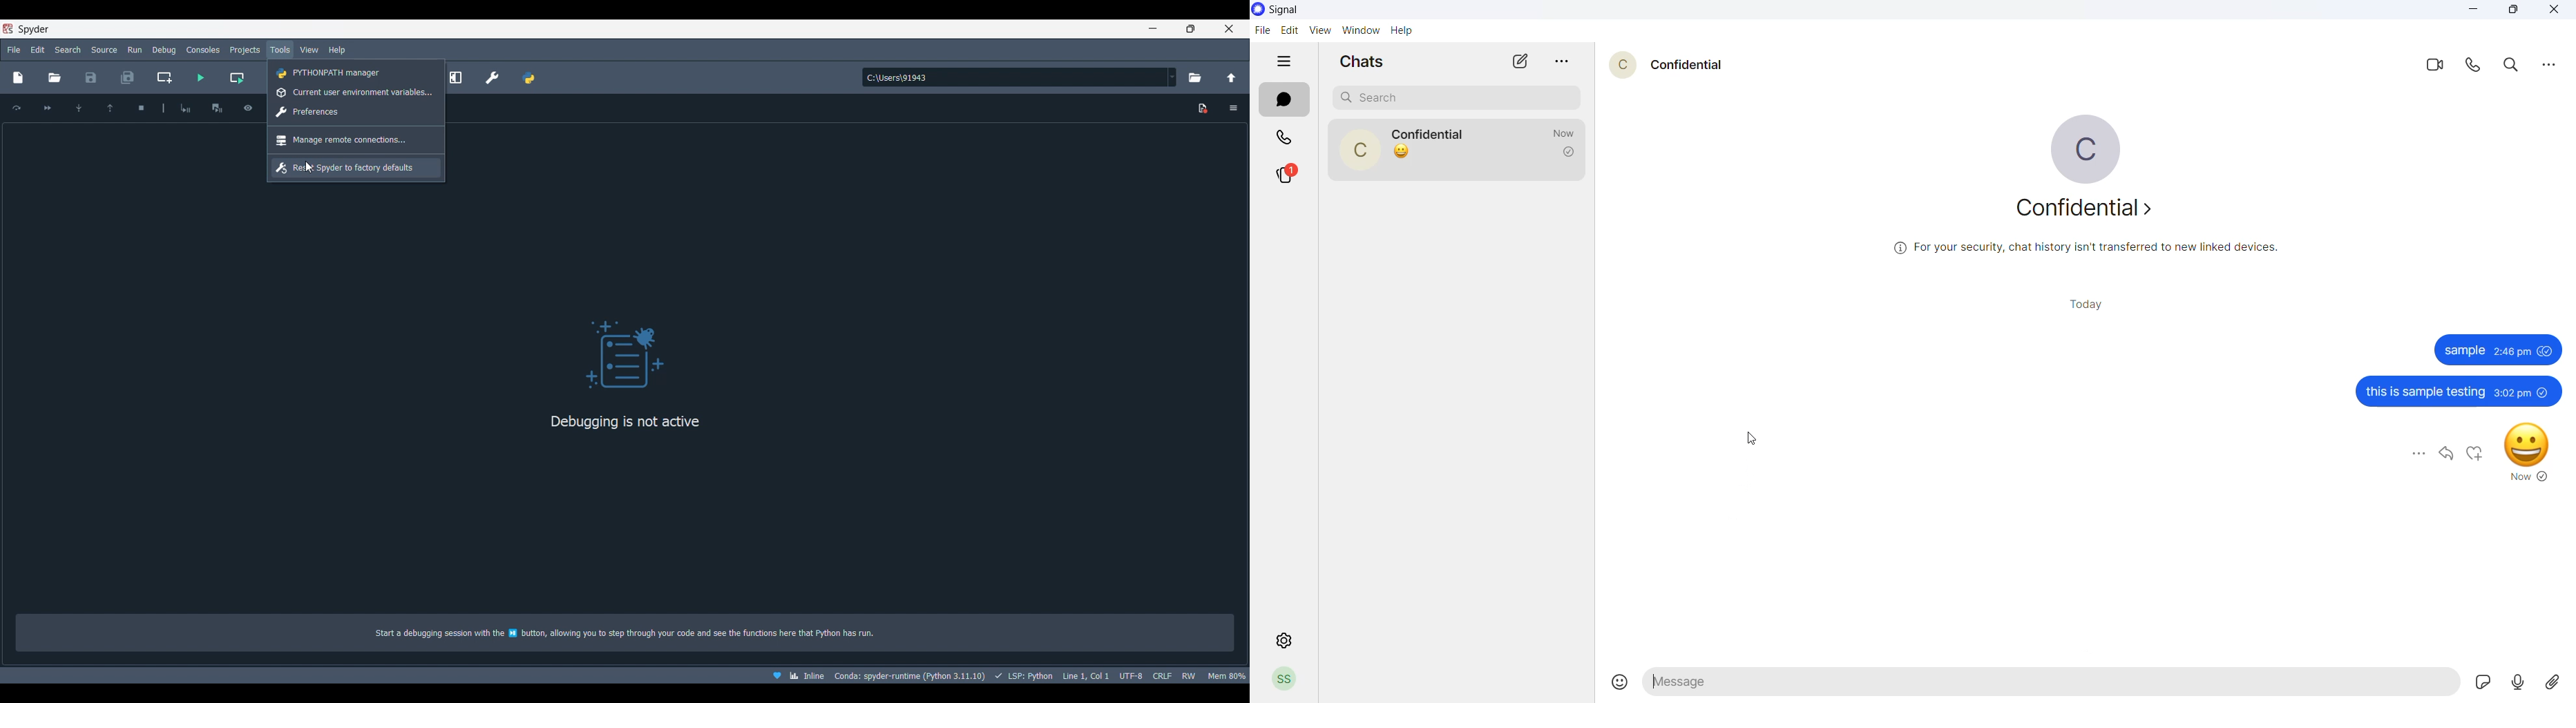 Image resolution: width=2576 pixels, height=728 pixels. Describe the element at coordinates (281, 50) in the screenshot. I see `Tools menu` at that location.